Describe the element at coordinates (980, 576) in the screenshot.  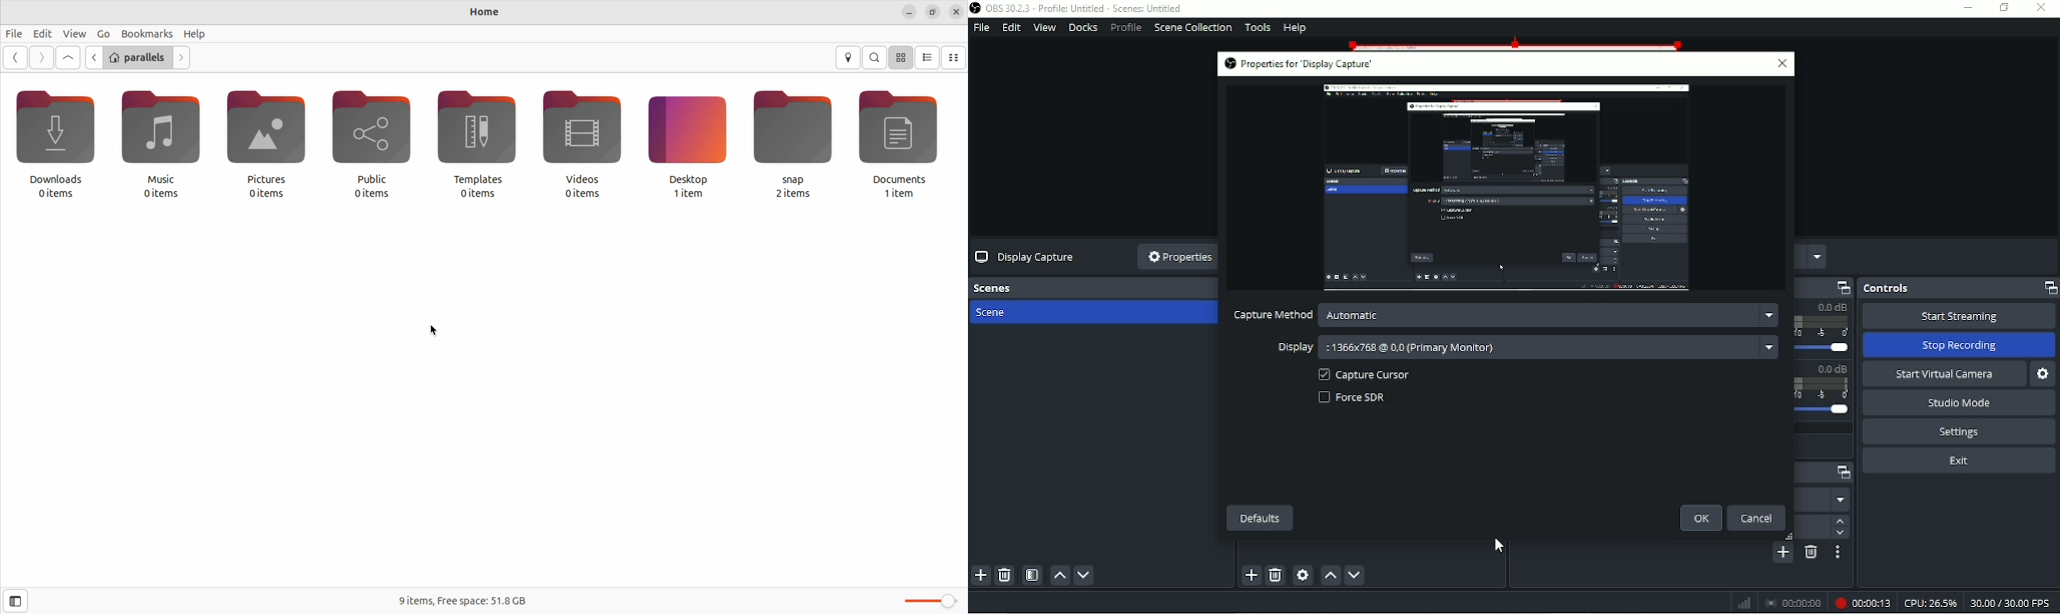
I see `Add scene` at that location.